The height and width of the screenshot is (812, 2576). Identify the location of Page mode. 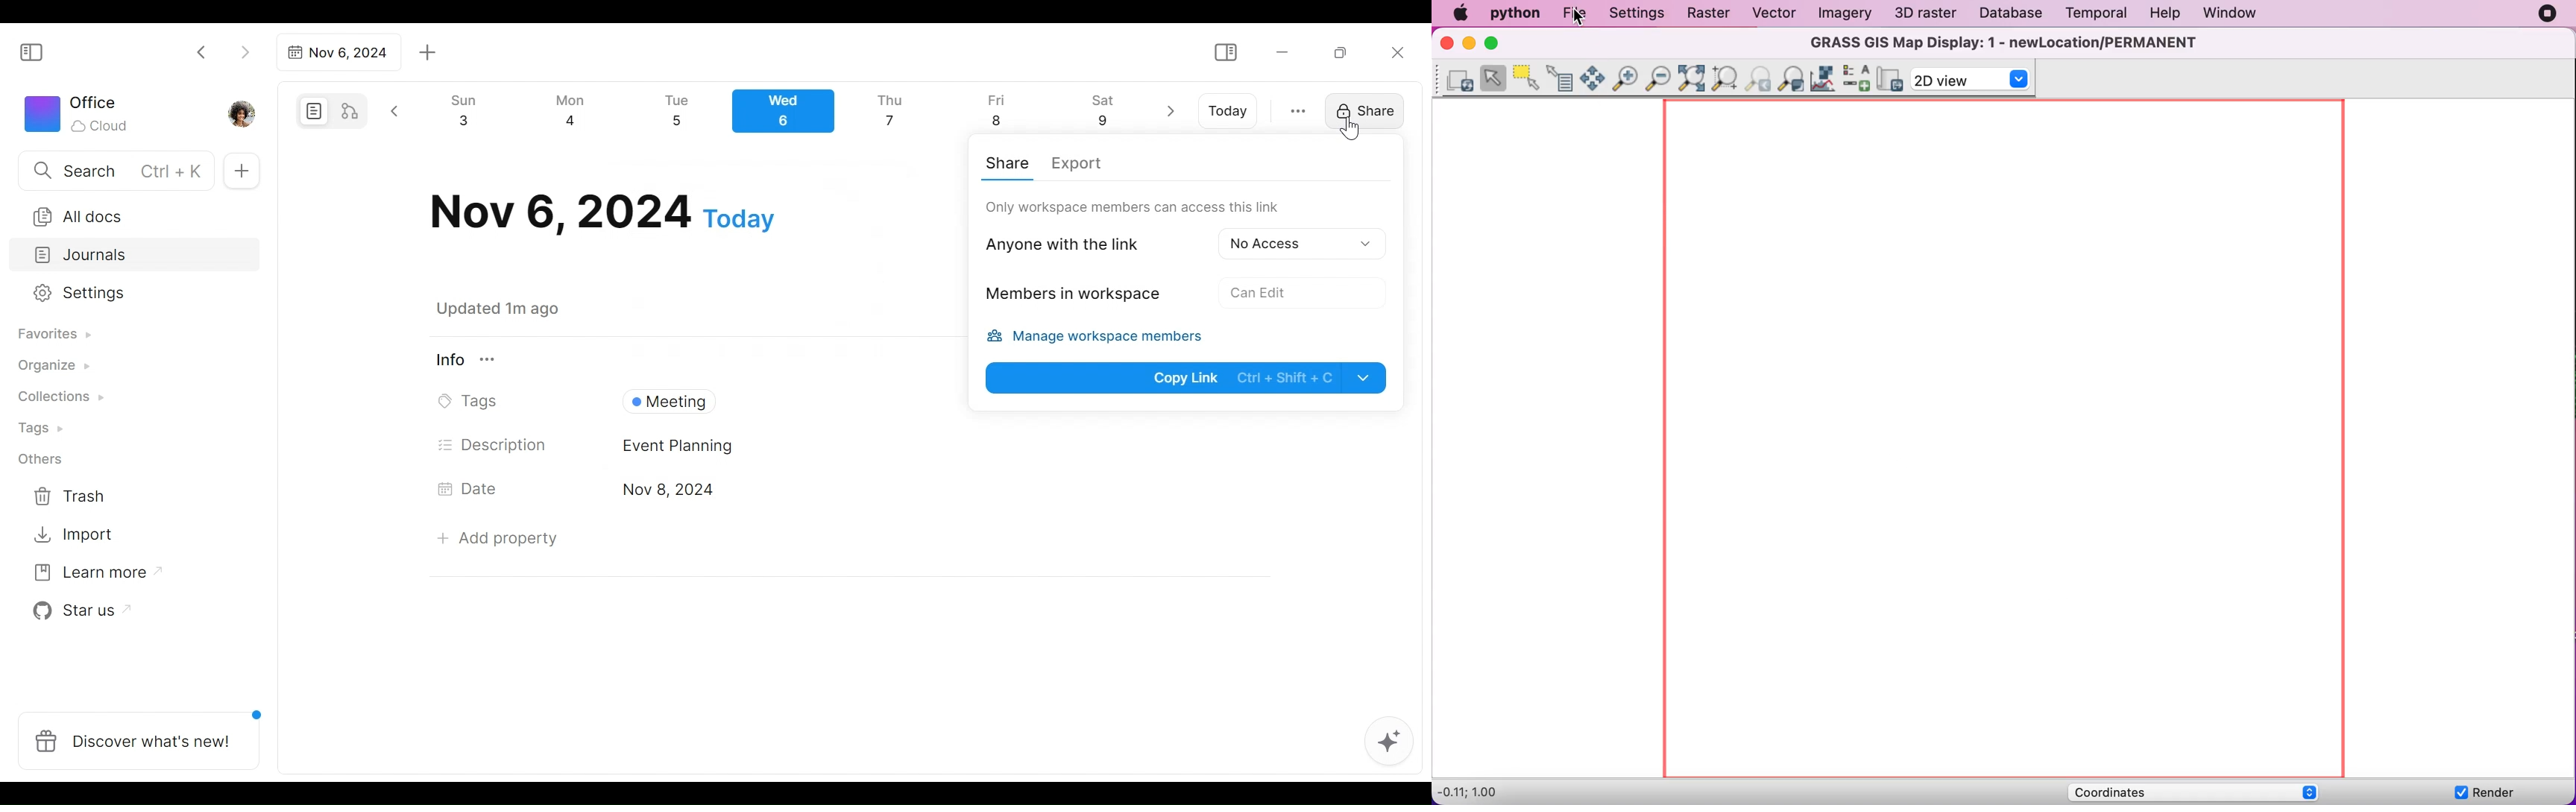
(312, 111).